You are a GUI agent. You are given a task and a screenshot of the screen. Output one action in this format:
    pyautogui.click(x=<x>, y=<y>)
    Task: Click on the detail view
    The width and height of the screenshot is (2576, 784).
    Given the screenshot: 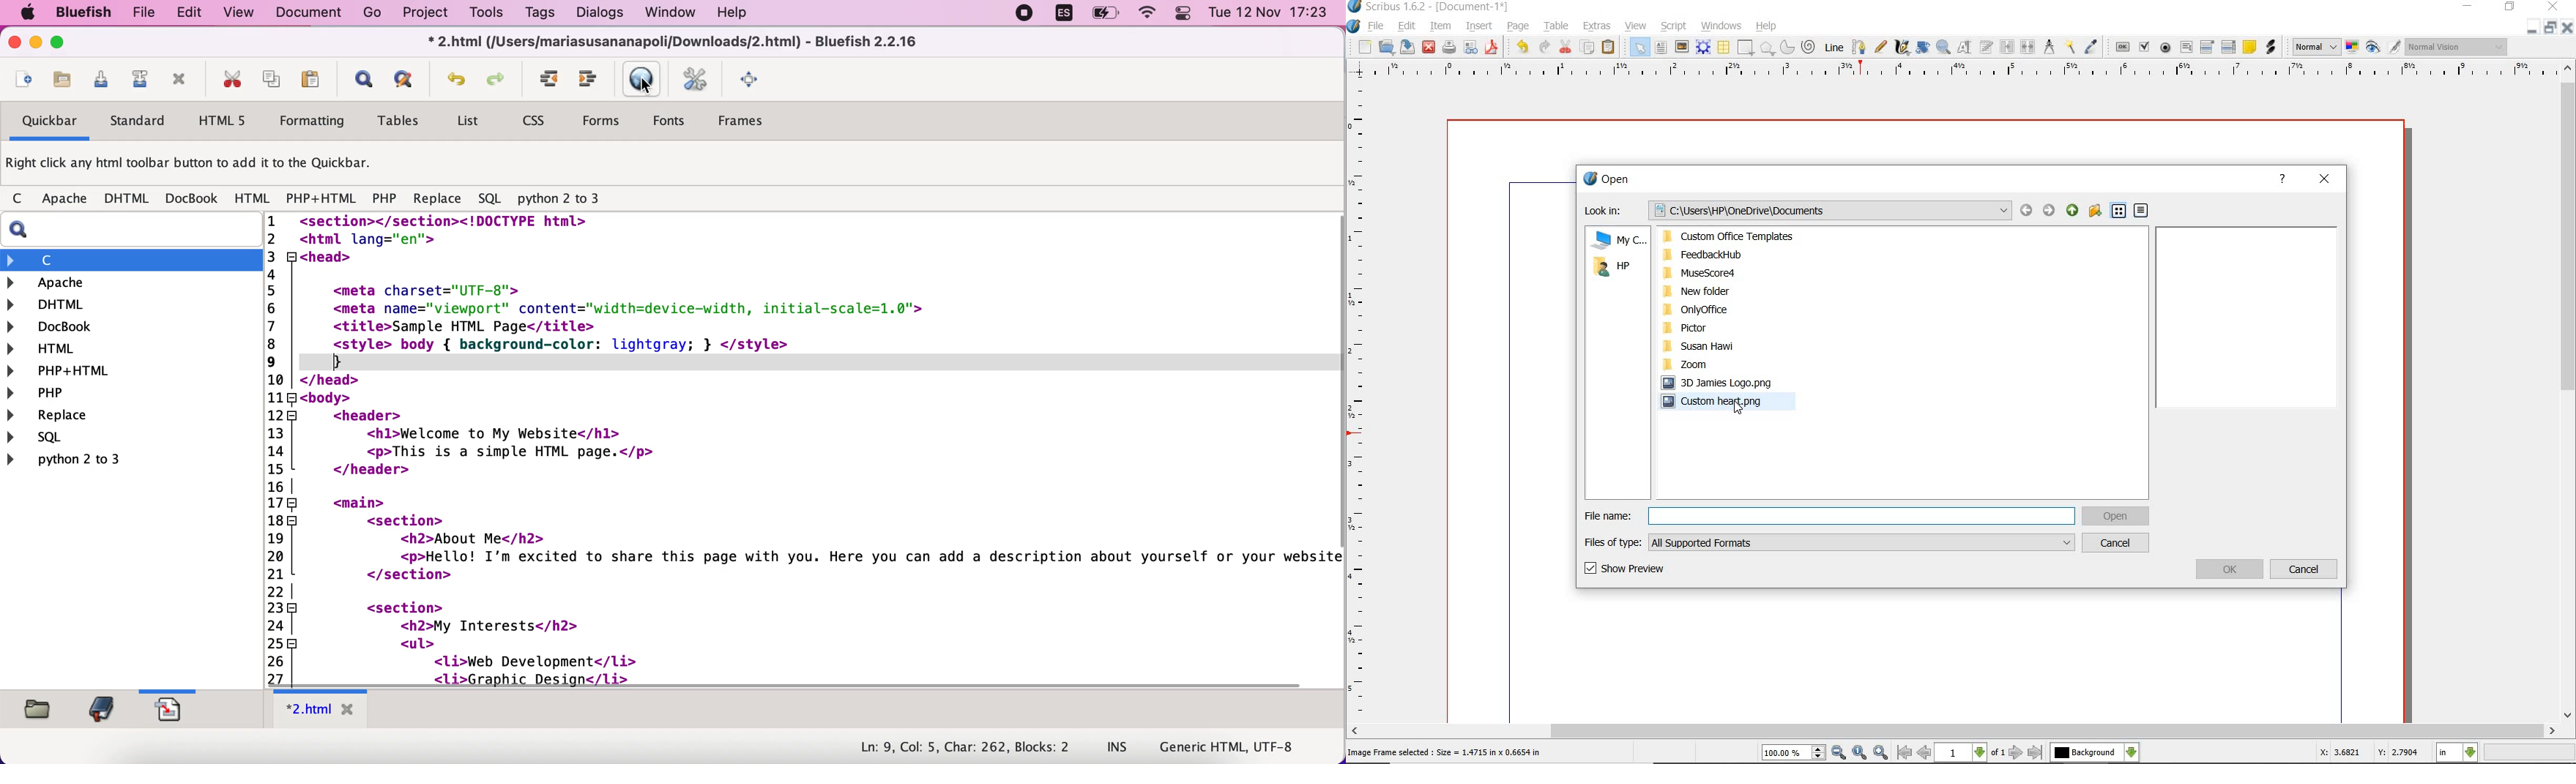 What is the action you would take?
    pyautogui.click(x=2141, y=212)
    